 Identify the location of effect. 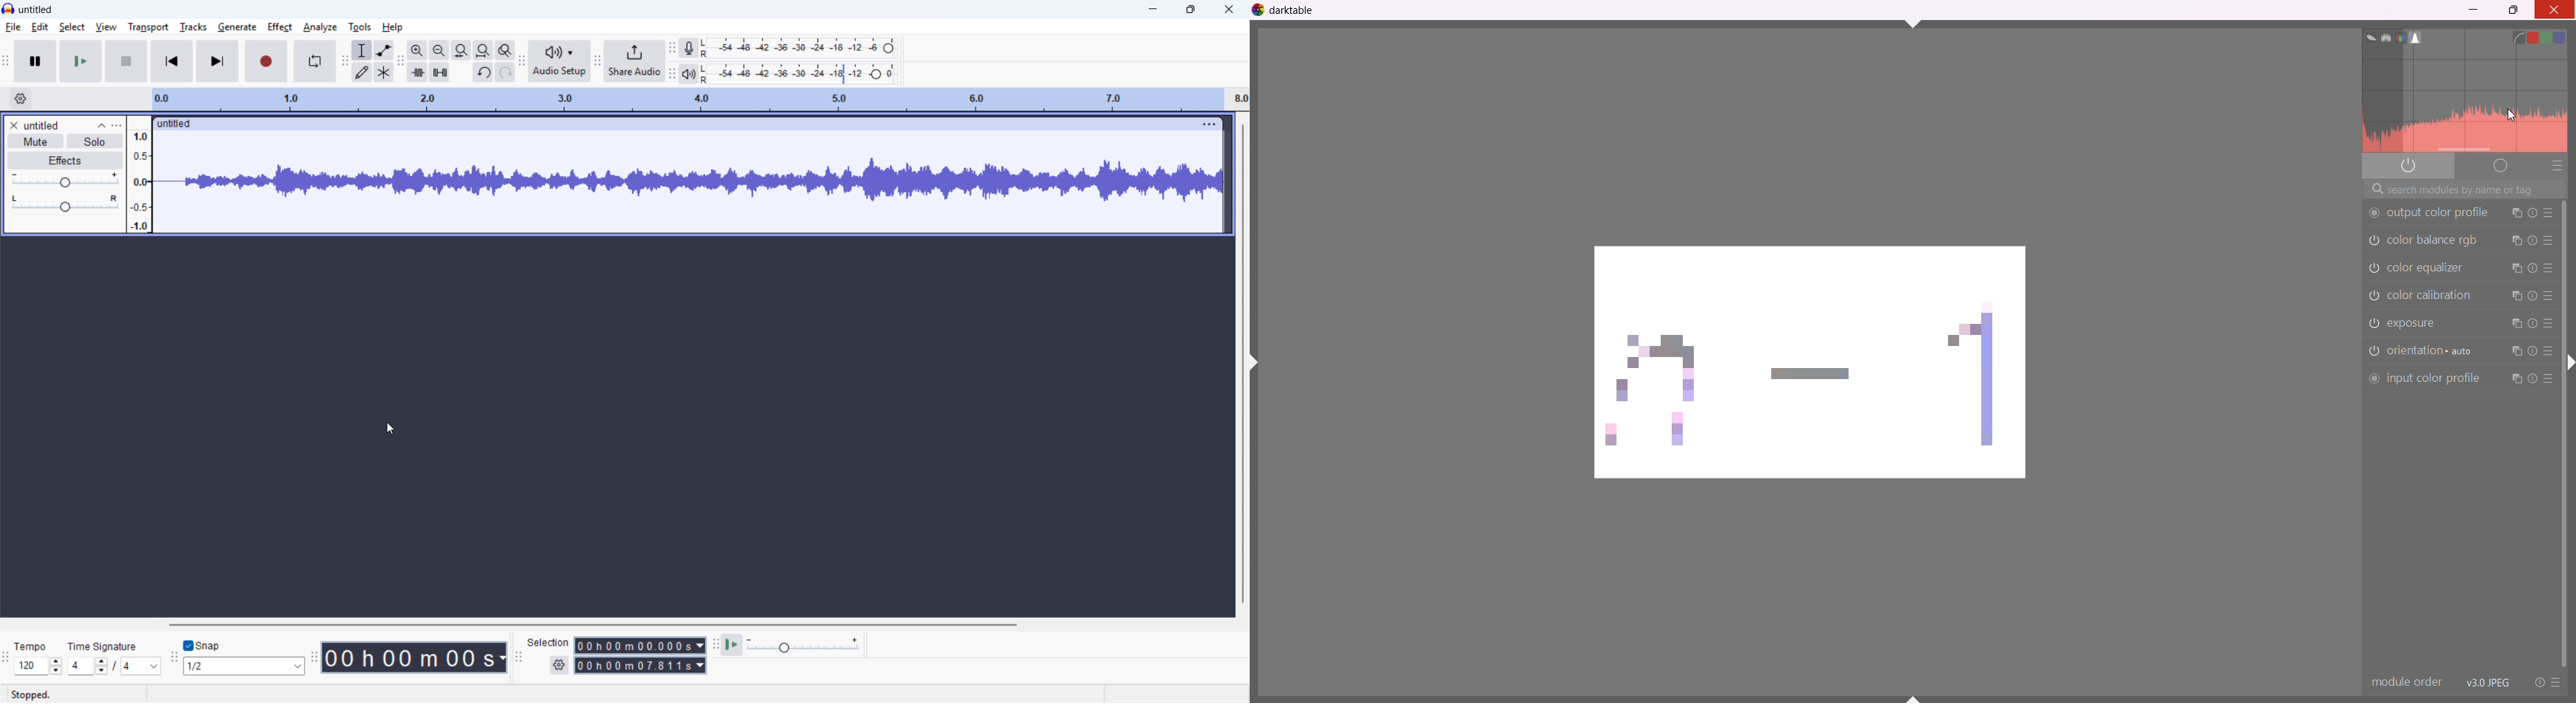
(281, 26).